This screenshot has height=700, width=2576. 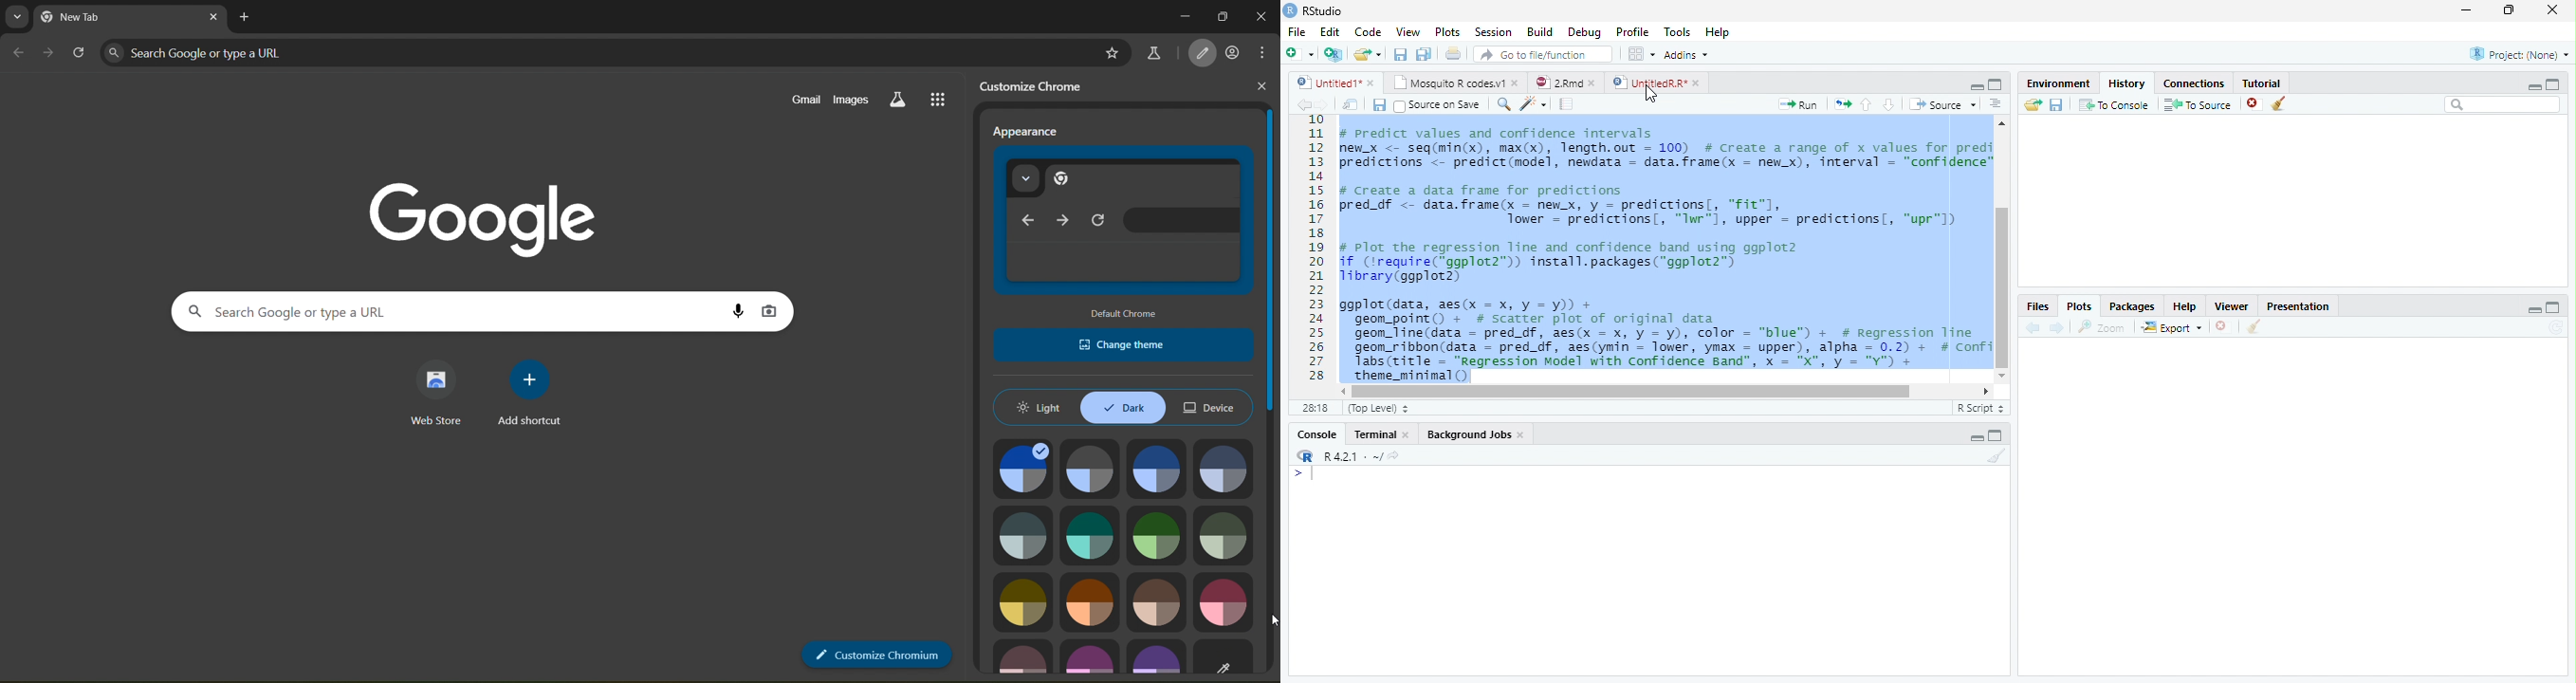 I want to click on Zoom, so click(x=2101, y=328).